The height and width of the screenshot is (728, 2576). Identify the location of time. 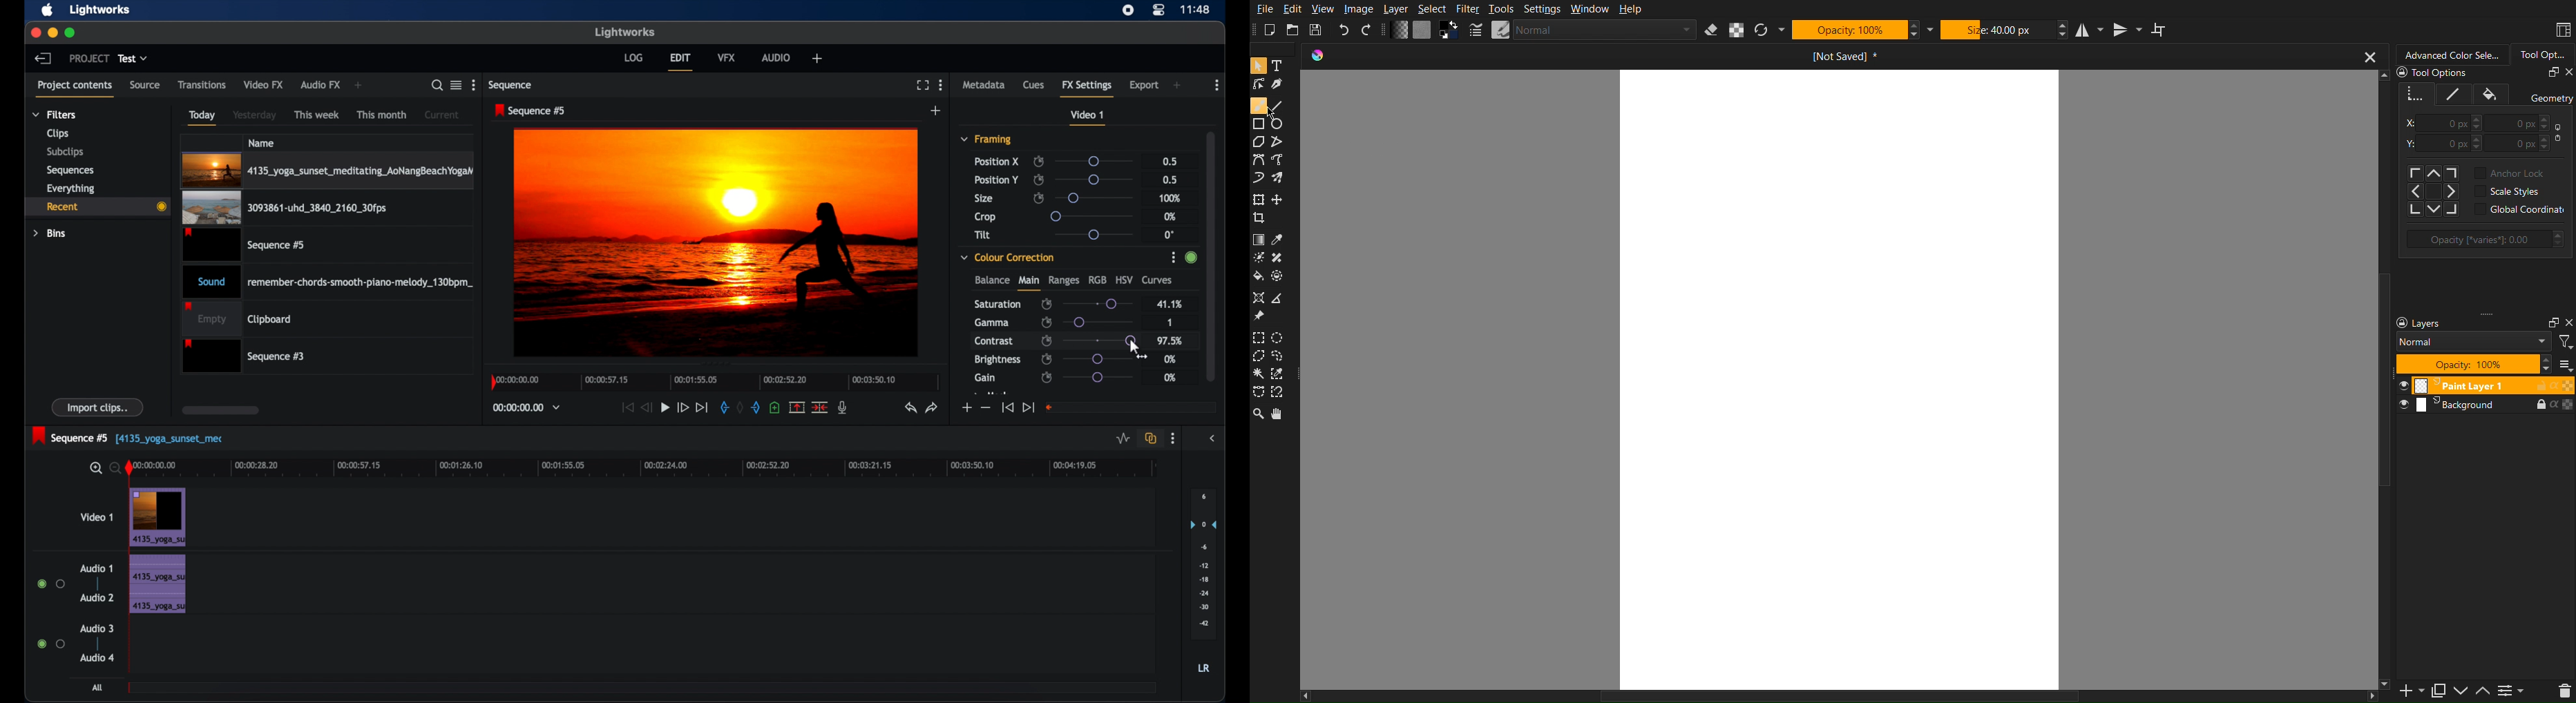
(1197, 8).